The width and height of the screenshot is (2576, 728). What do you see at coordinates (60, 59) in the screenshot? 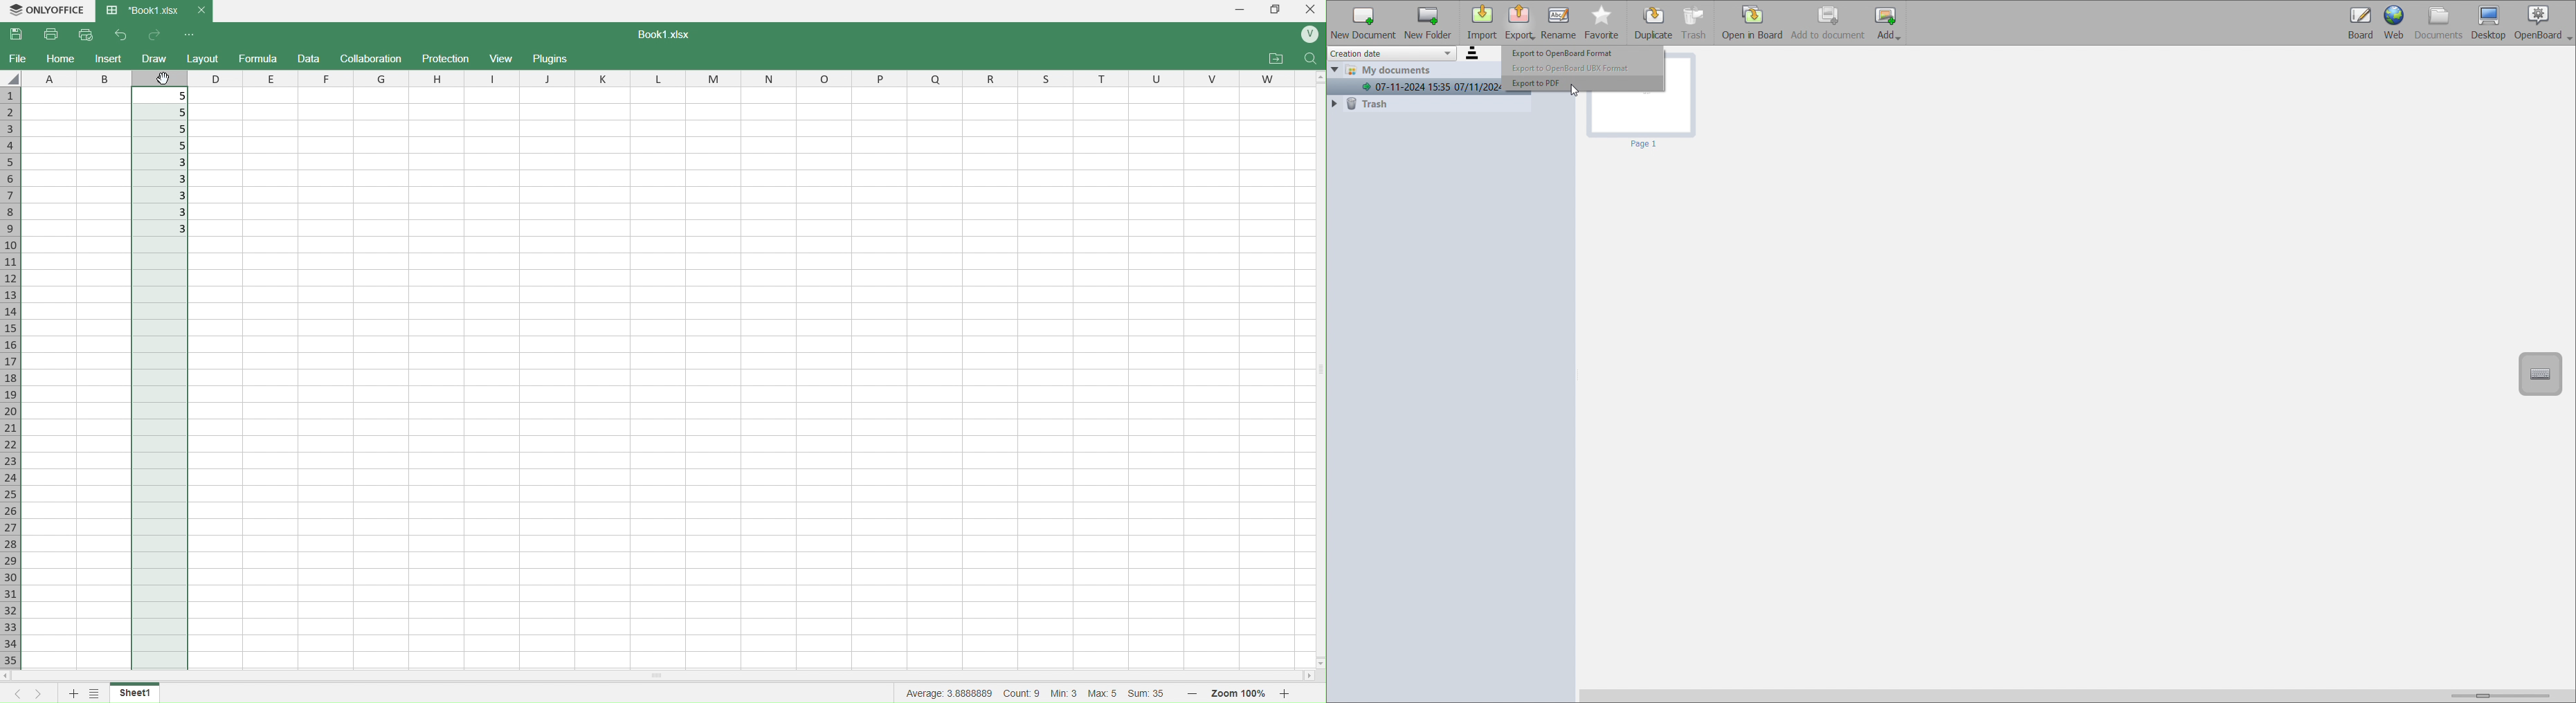
I see `Home` at bounding box center [60, 59].